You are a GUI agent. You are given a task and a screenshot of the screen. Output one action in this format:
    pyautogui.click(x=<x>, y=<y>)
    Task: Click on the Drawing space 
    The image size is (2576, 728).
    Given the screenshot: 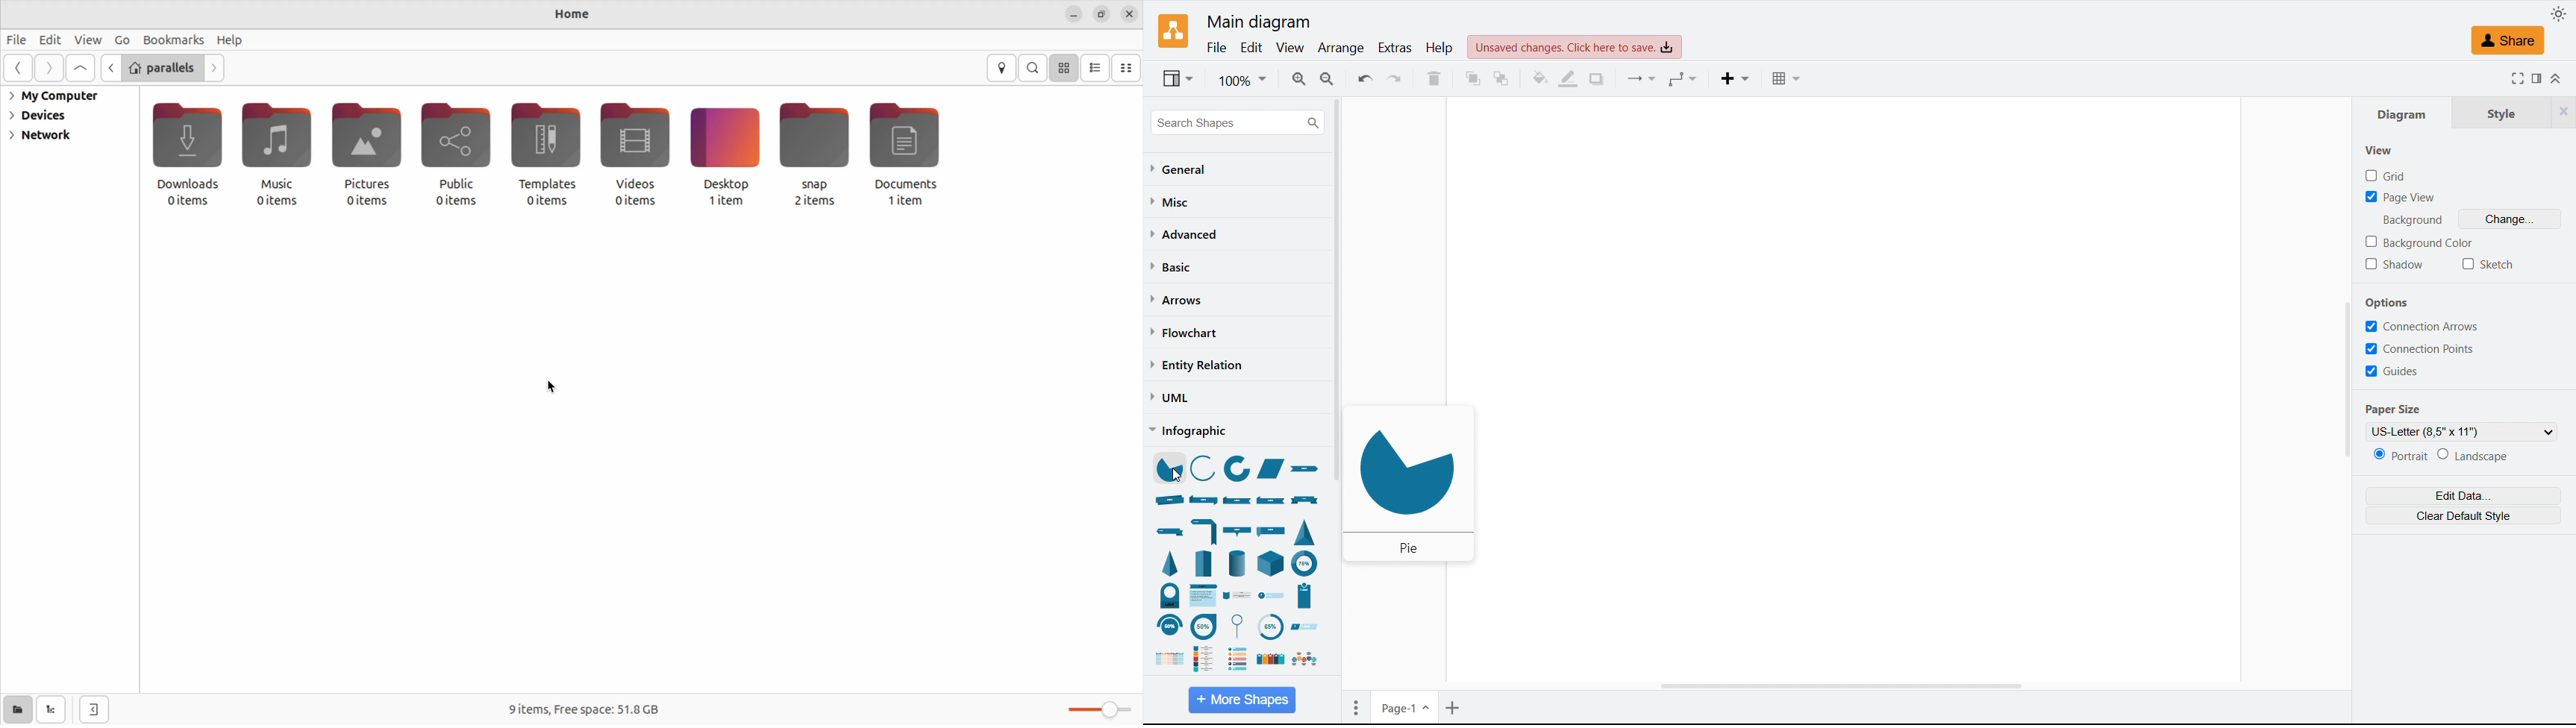 What is the action you would take?
    pyautogui.click(x=1855, y=390)
    